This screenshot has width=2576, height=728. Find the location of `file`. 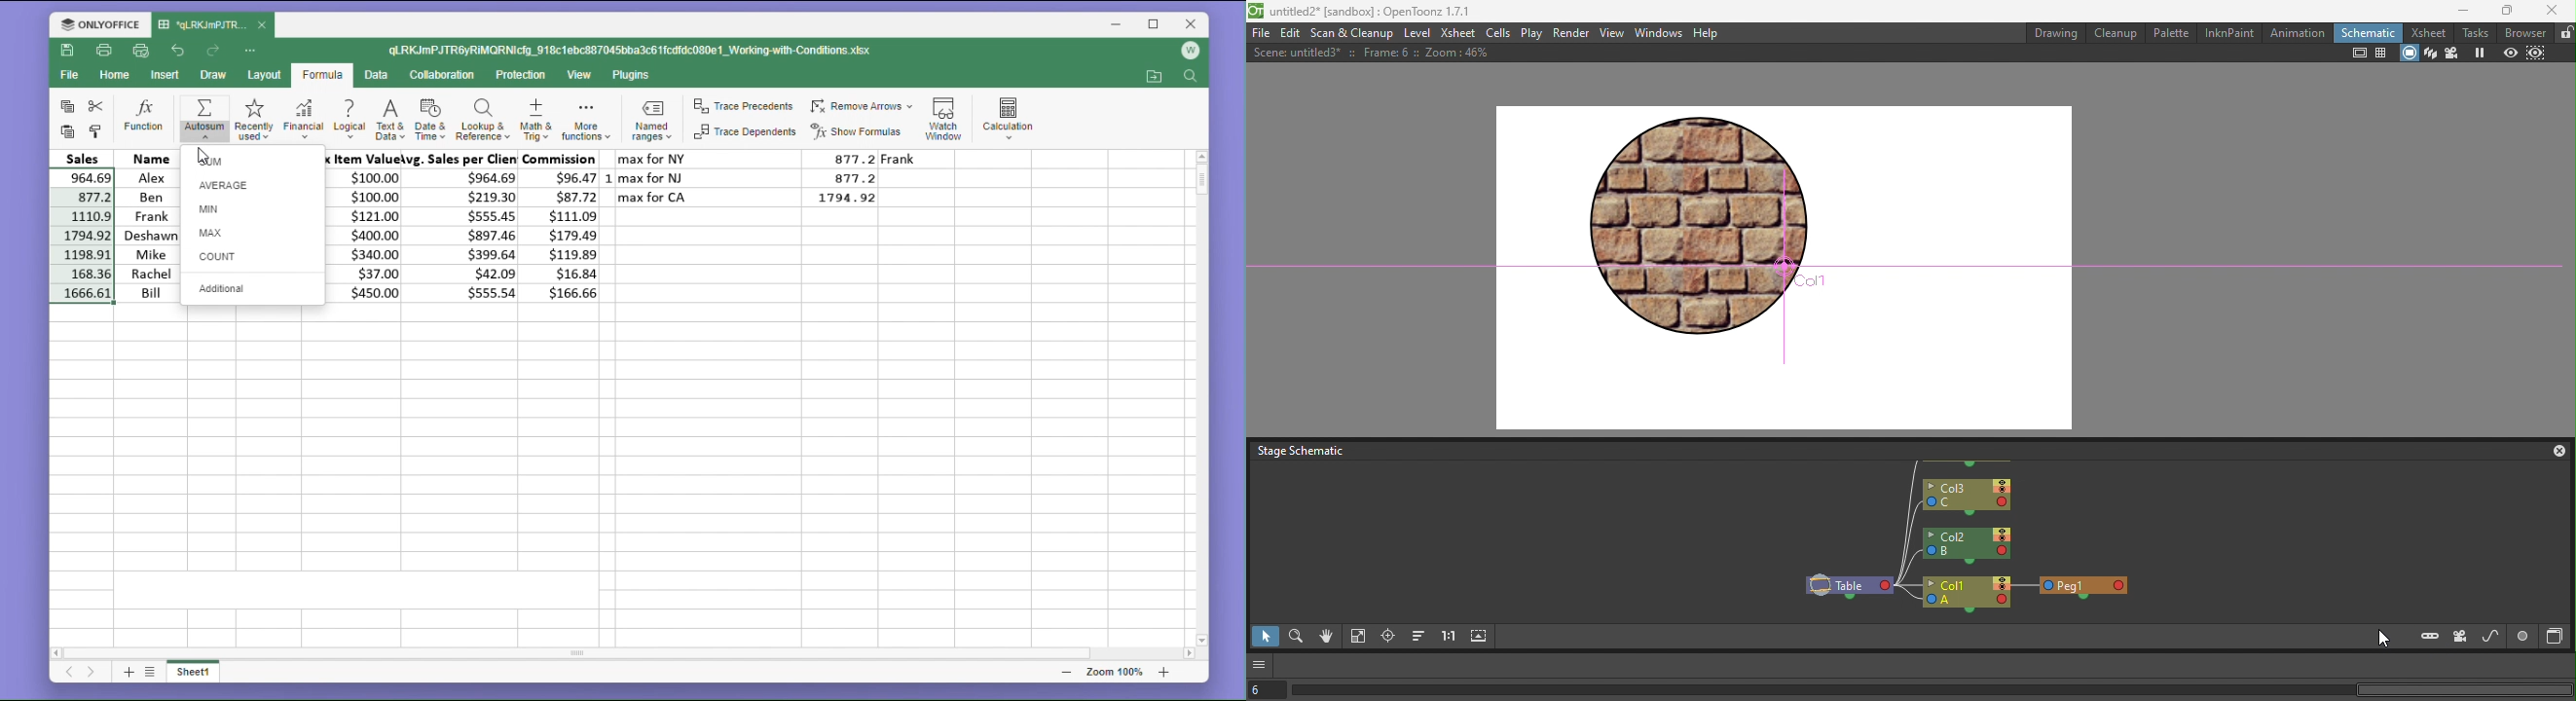

file is located at coordinates (69, 78).